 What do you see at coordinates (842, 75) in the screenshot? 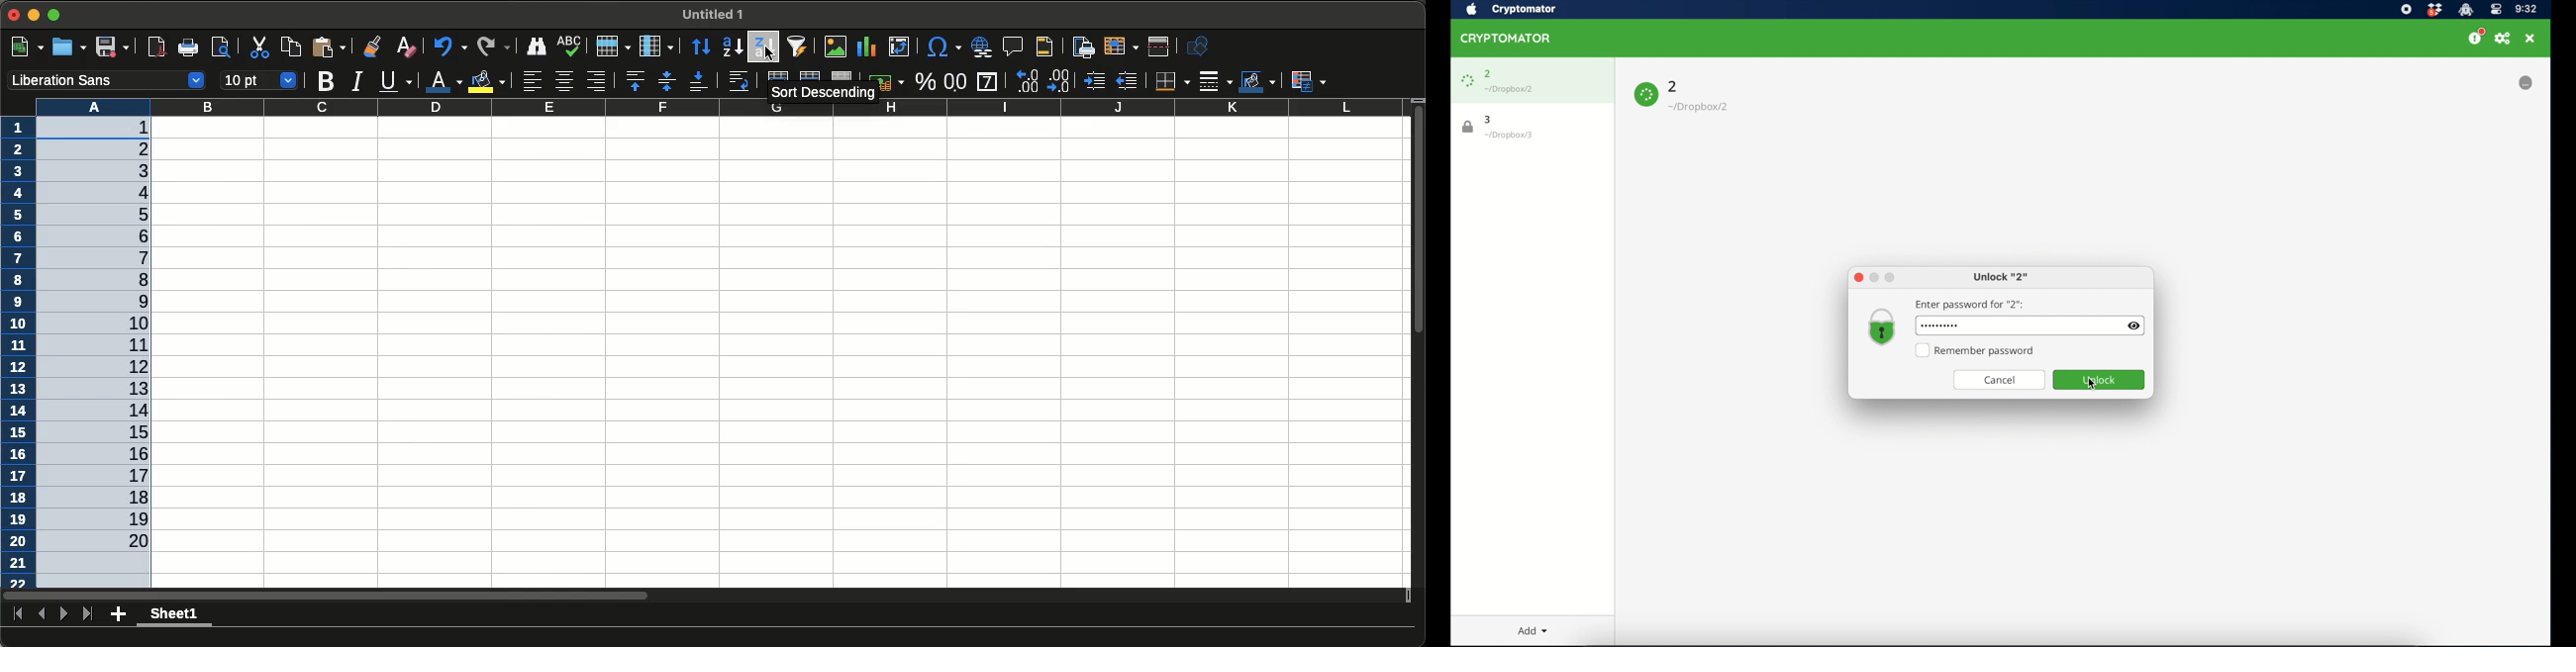
I see `Unmerge cells` at bounding box center [842, 75].